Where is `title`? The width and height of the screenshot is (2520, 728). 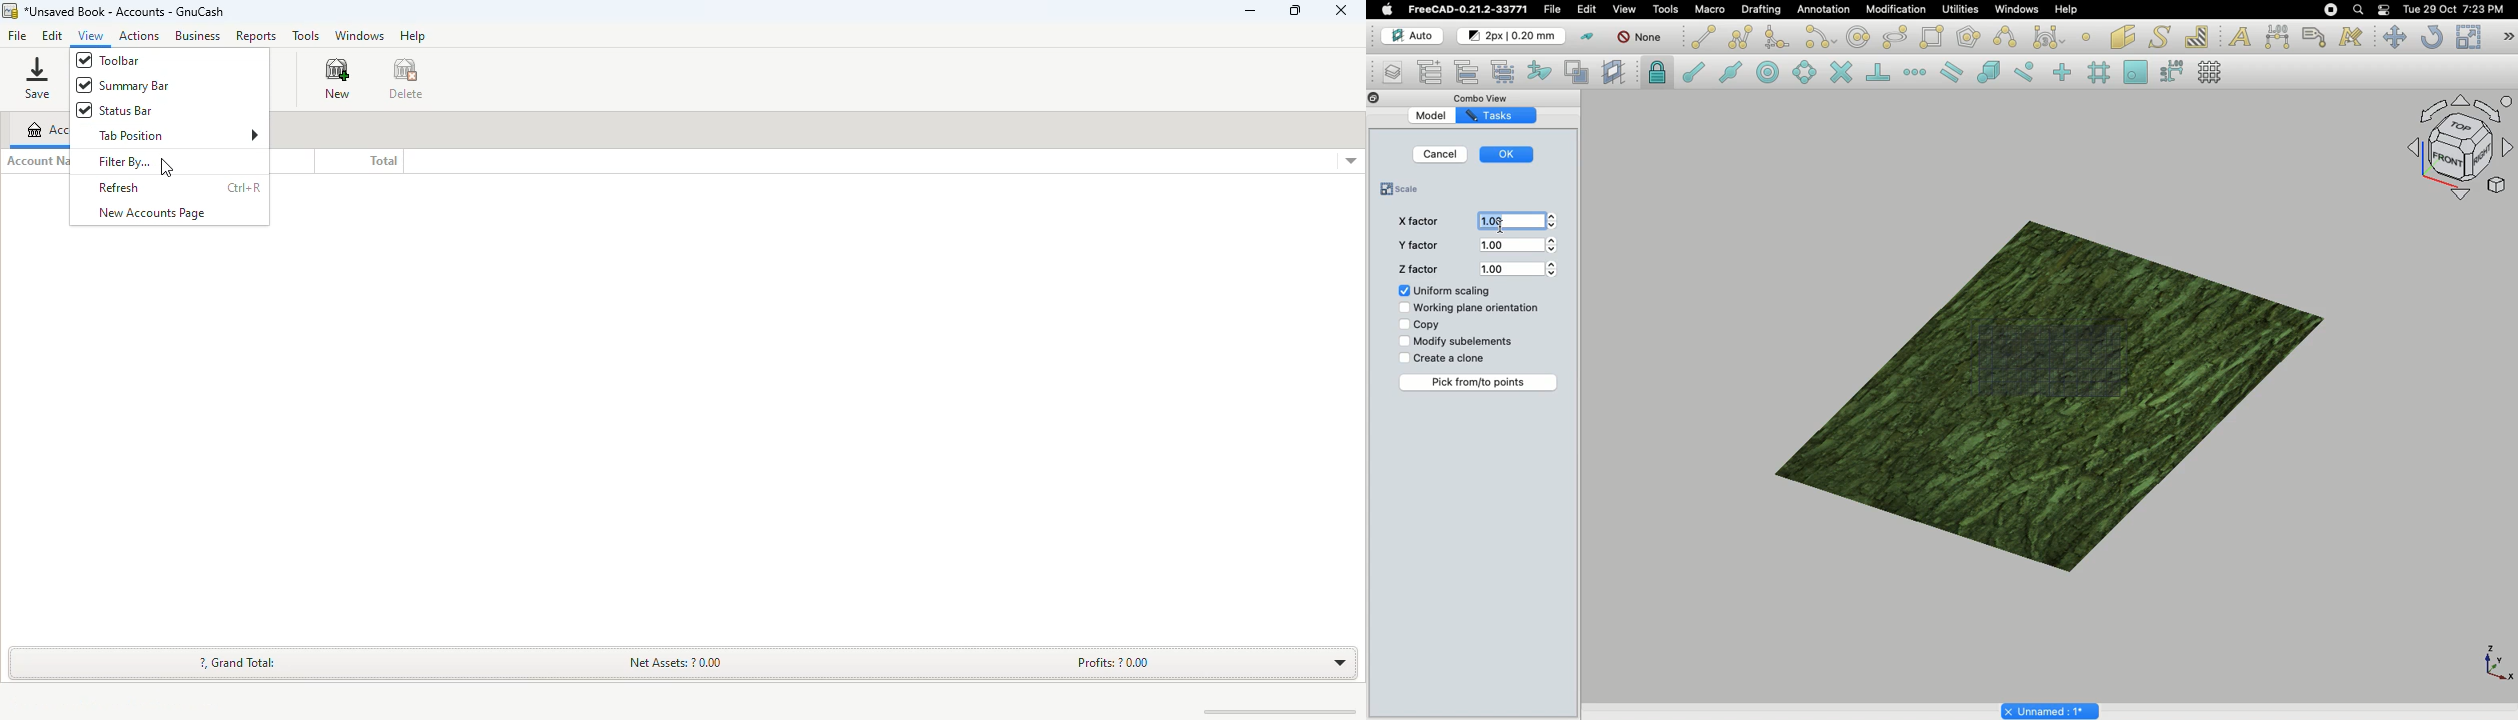 title is located at coordinates (124, 11).